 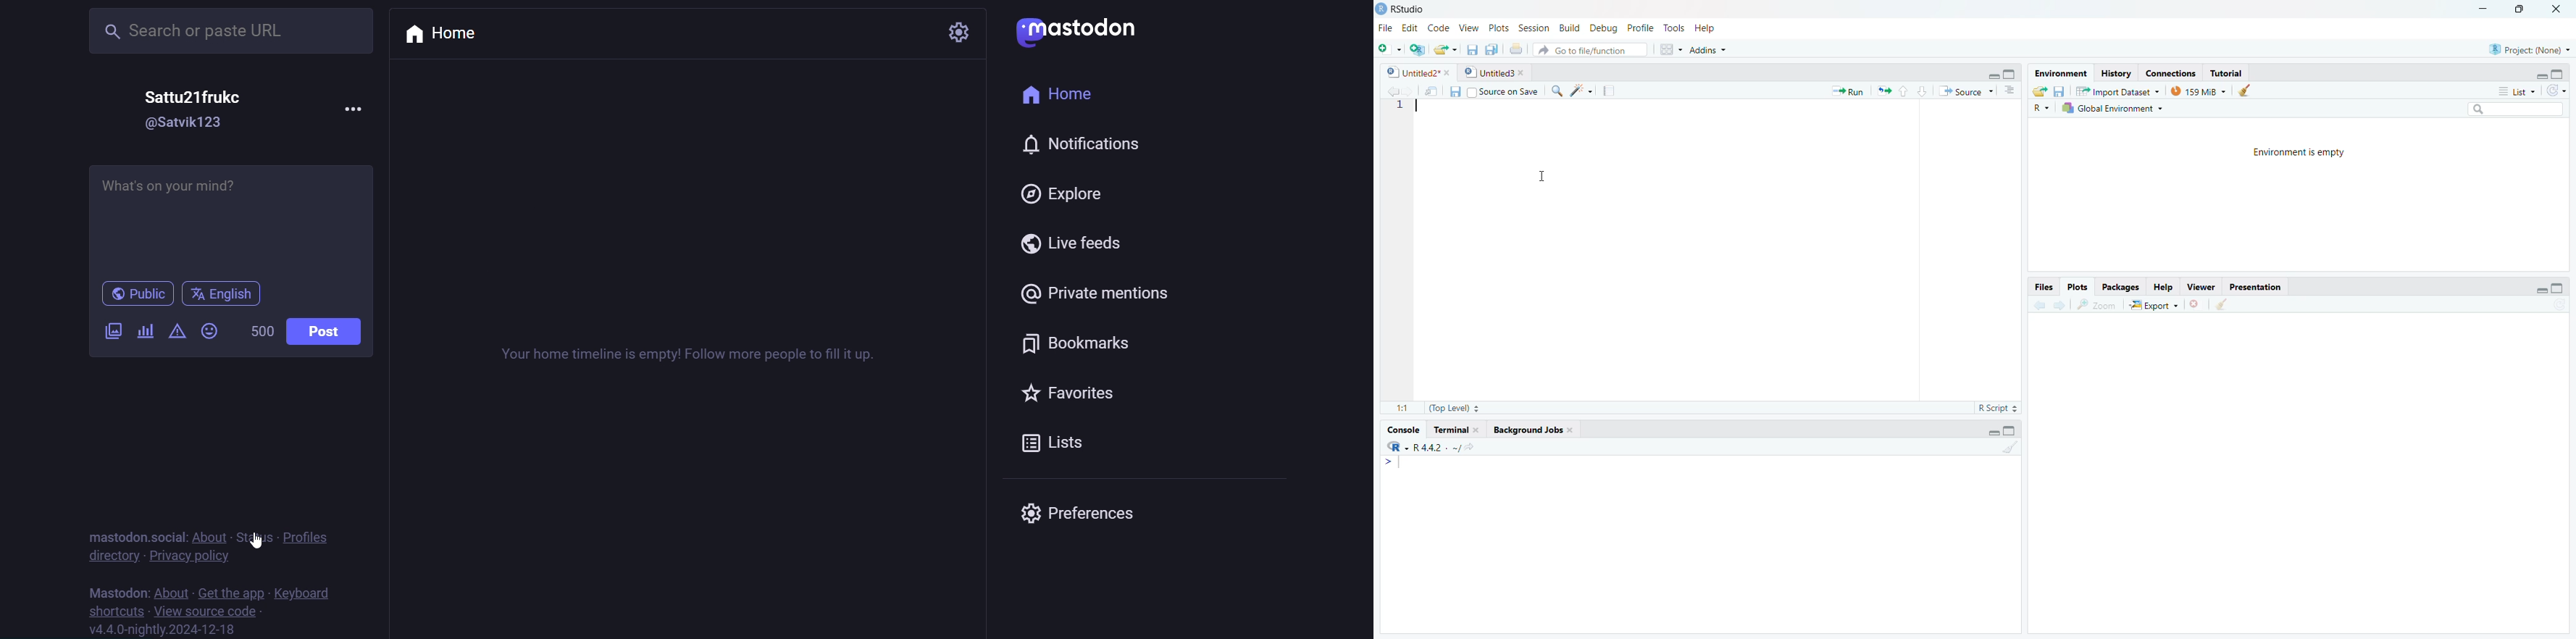 I want to click on Run, so click(x=1849, y=90).